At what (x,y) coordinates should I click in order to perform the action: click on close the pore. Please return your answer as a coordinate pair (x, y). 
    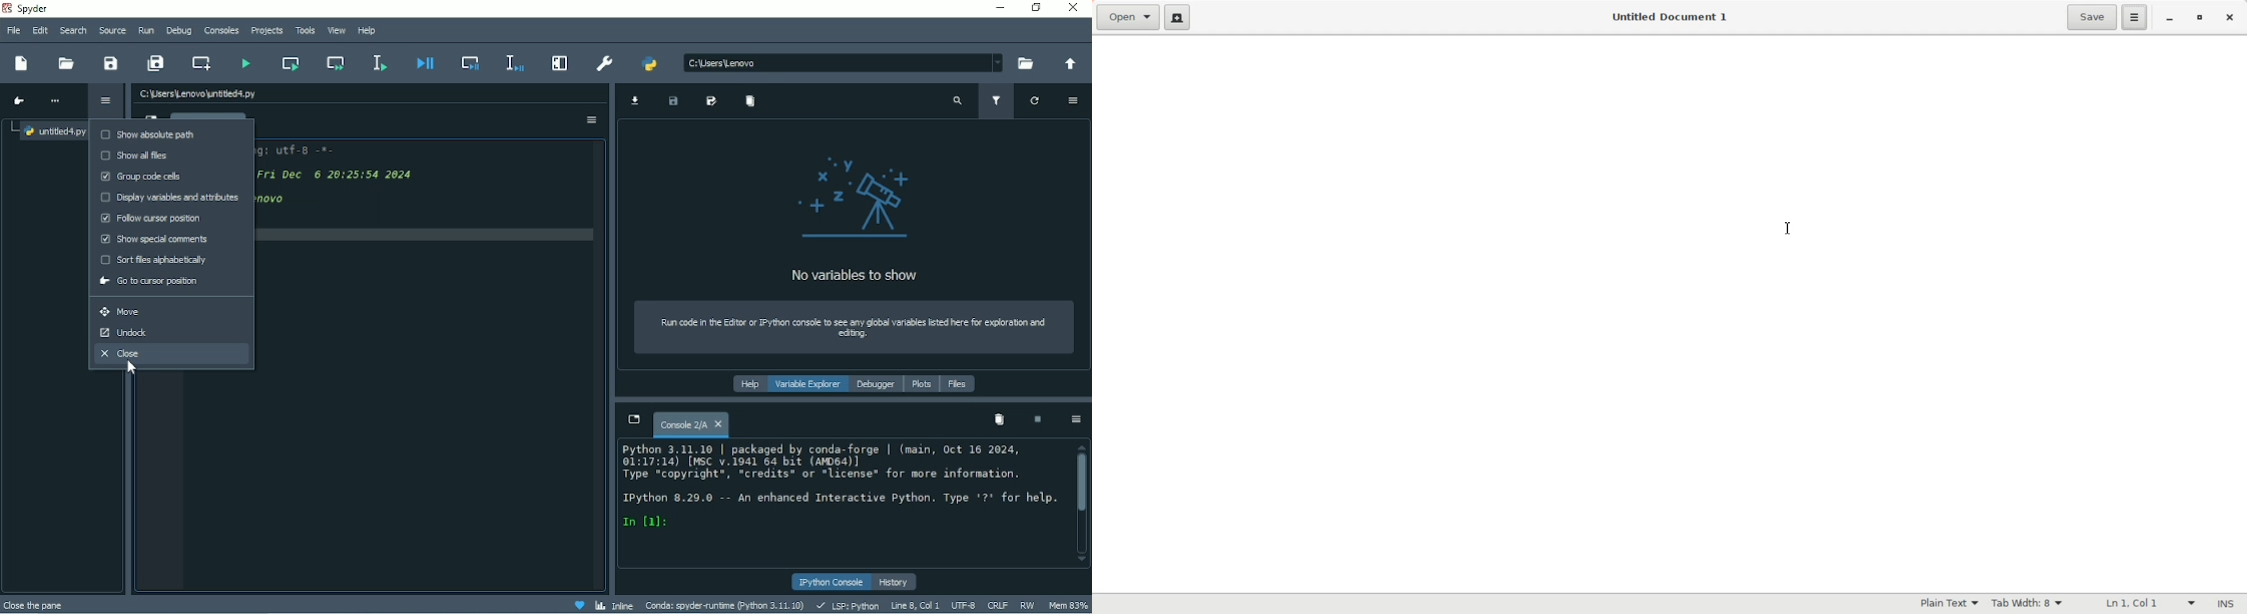
    Looking at the image, I should click on (33, 600).